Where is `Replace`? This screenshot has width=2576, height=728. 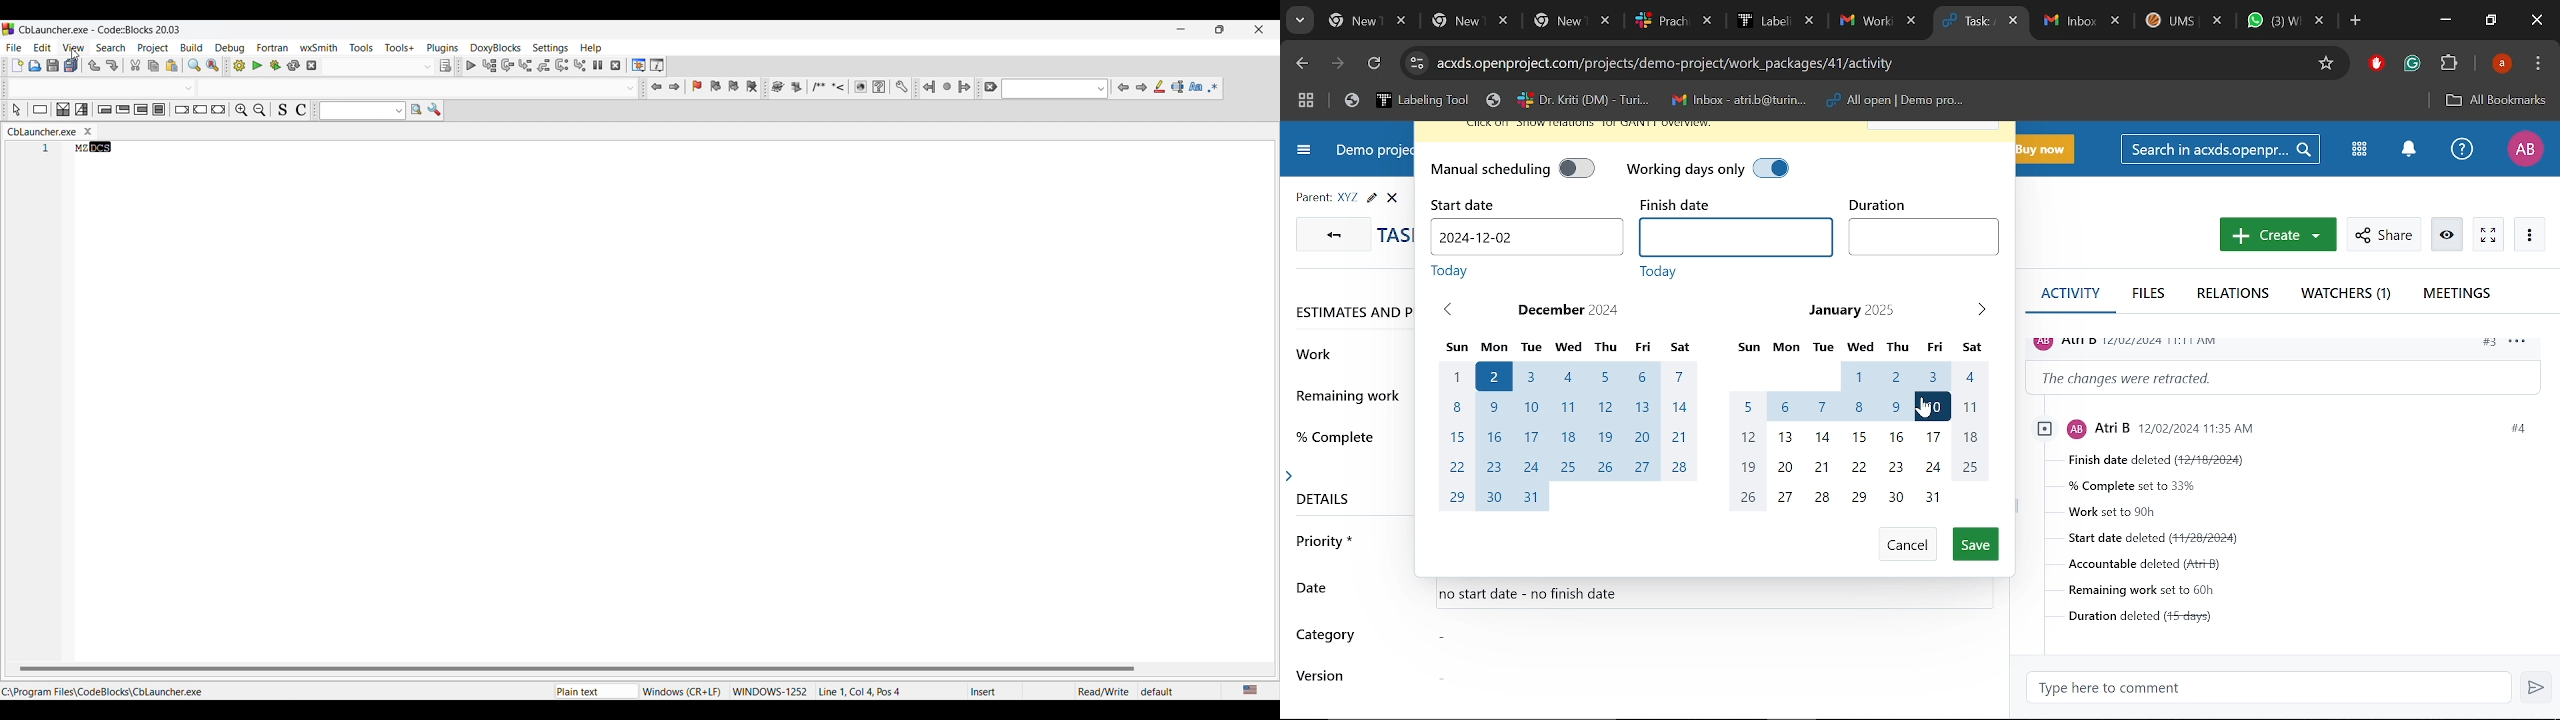
Replace is located at coordinates (213, 65).